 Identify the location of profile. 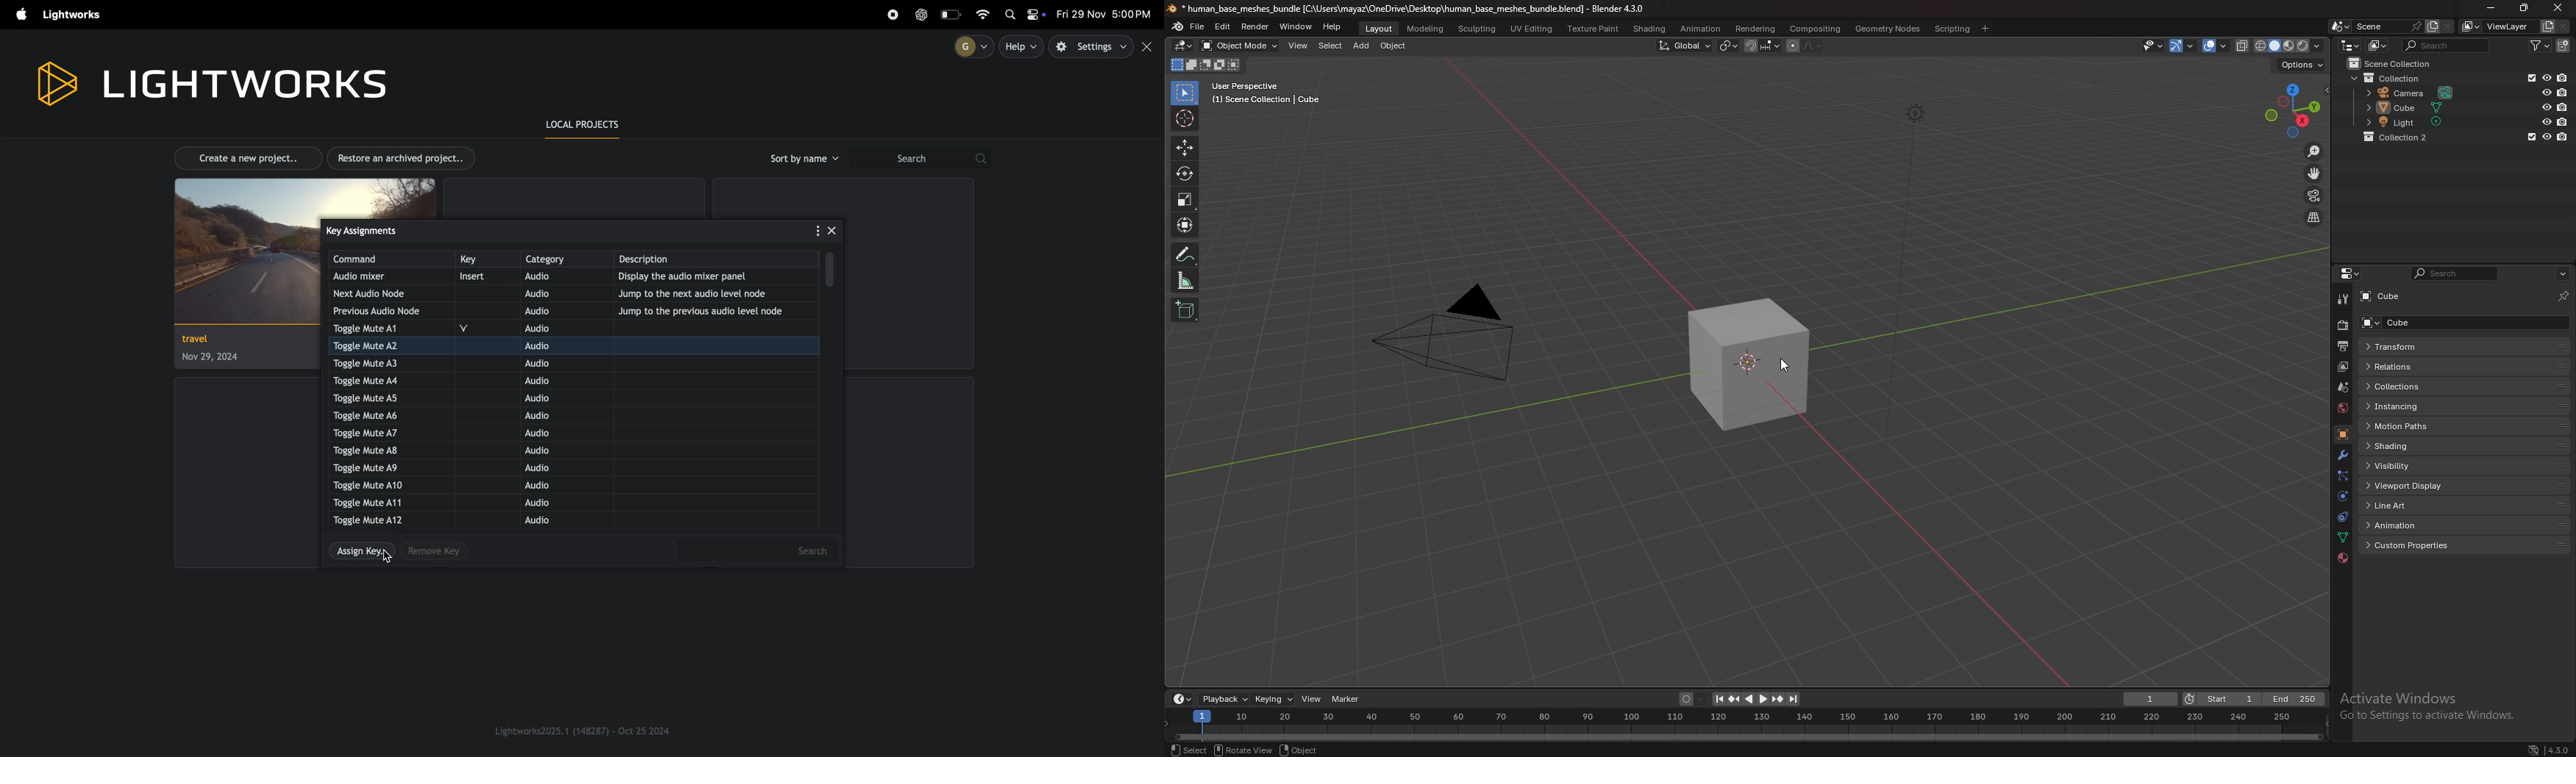
(970, 46).